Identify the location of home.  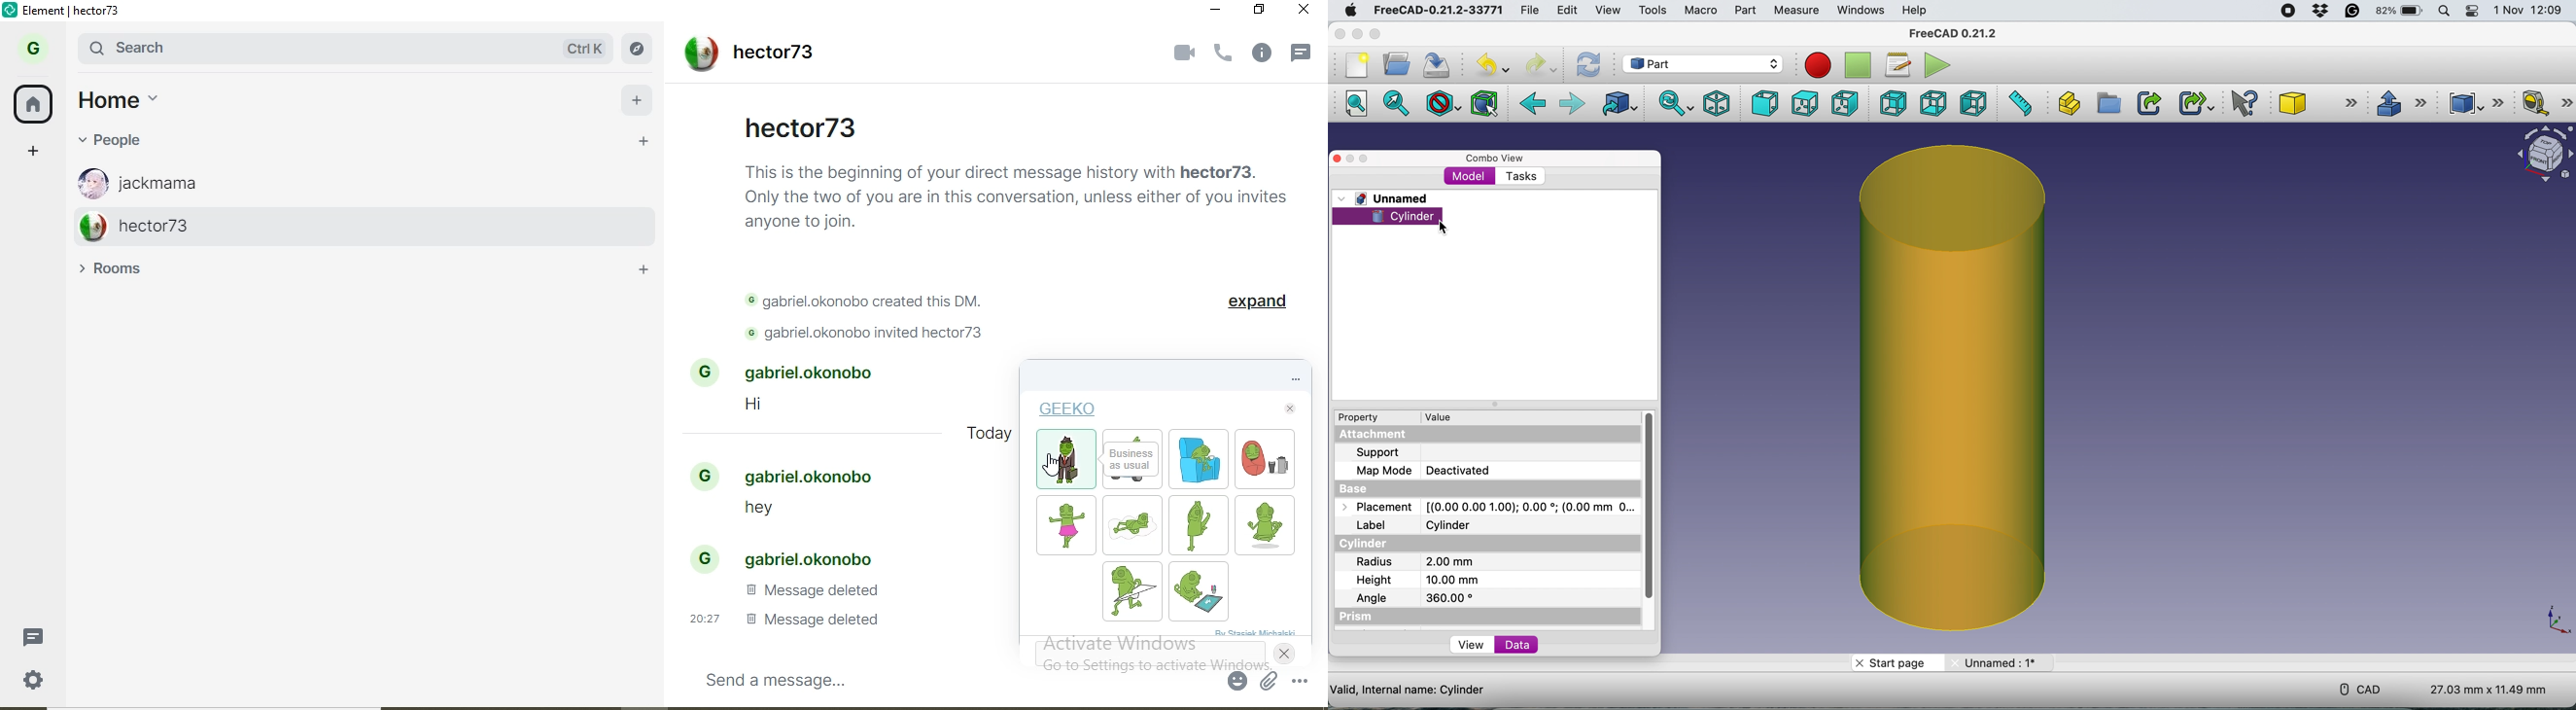
(34, 101).